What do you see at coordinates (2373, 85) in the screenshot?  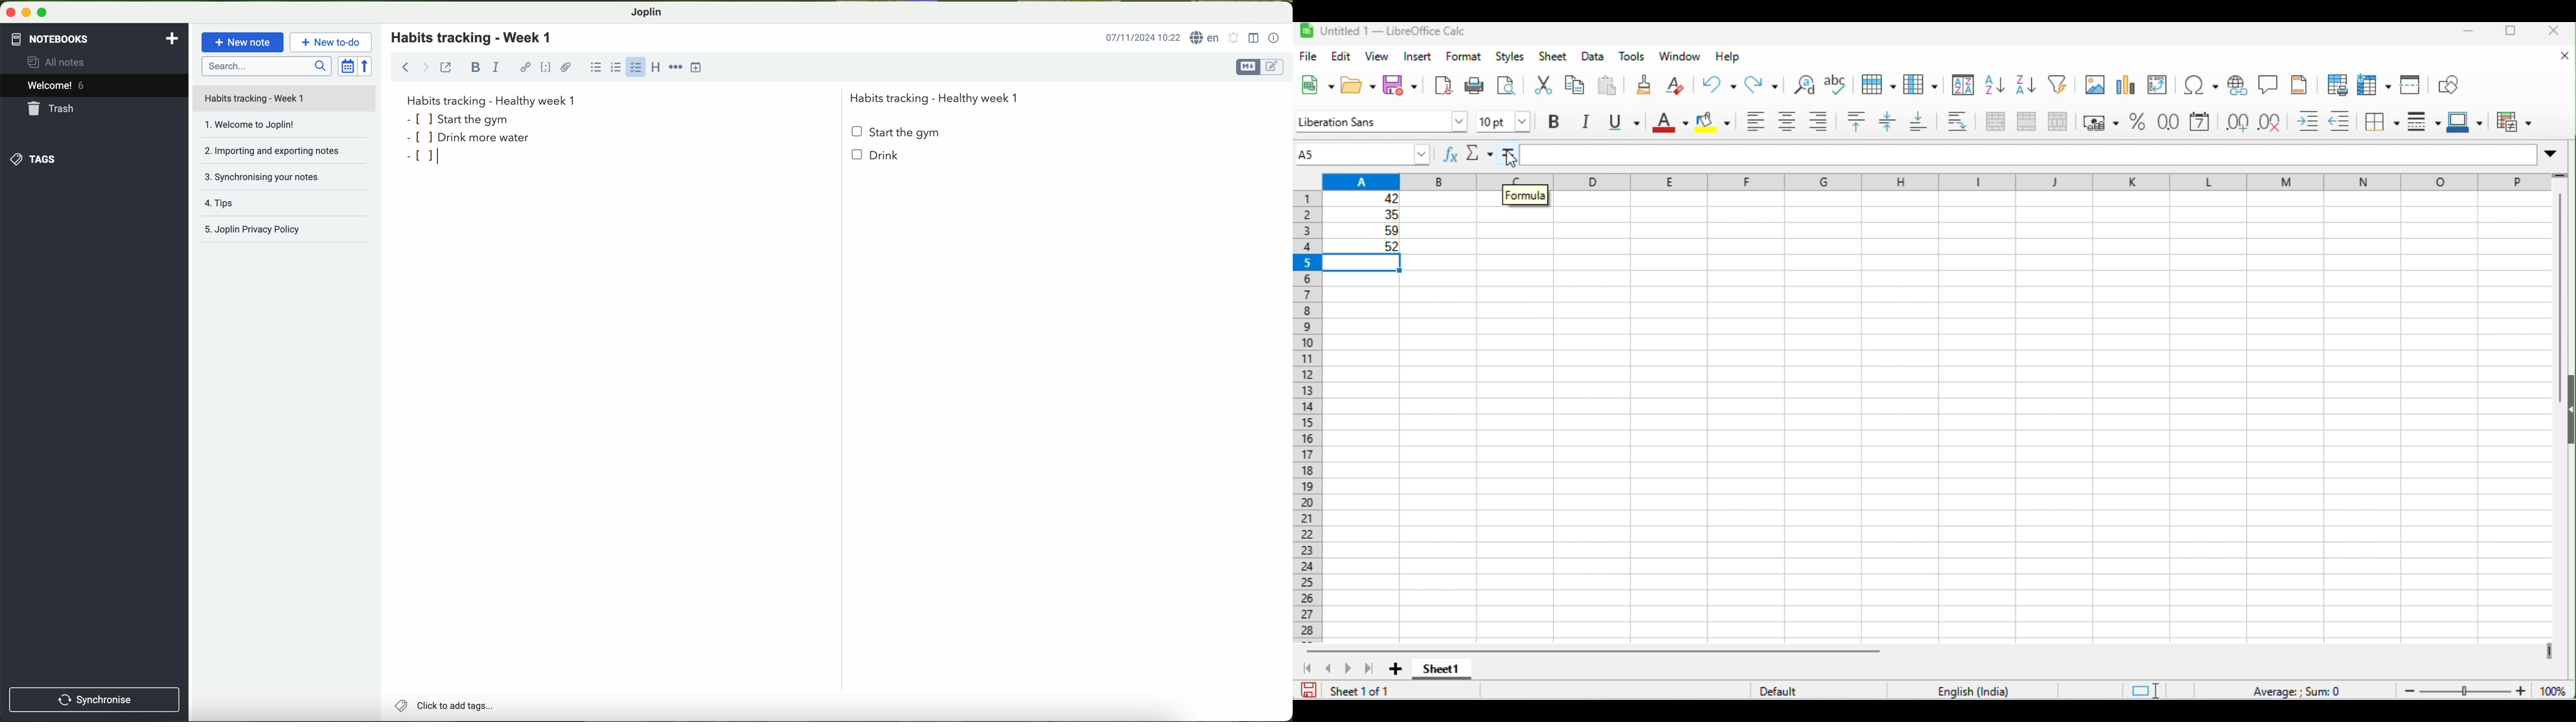 I see `freeze rows and columns` at bounding box center [2373, 85].